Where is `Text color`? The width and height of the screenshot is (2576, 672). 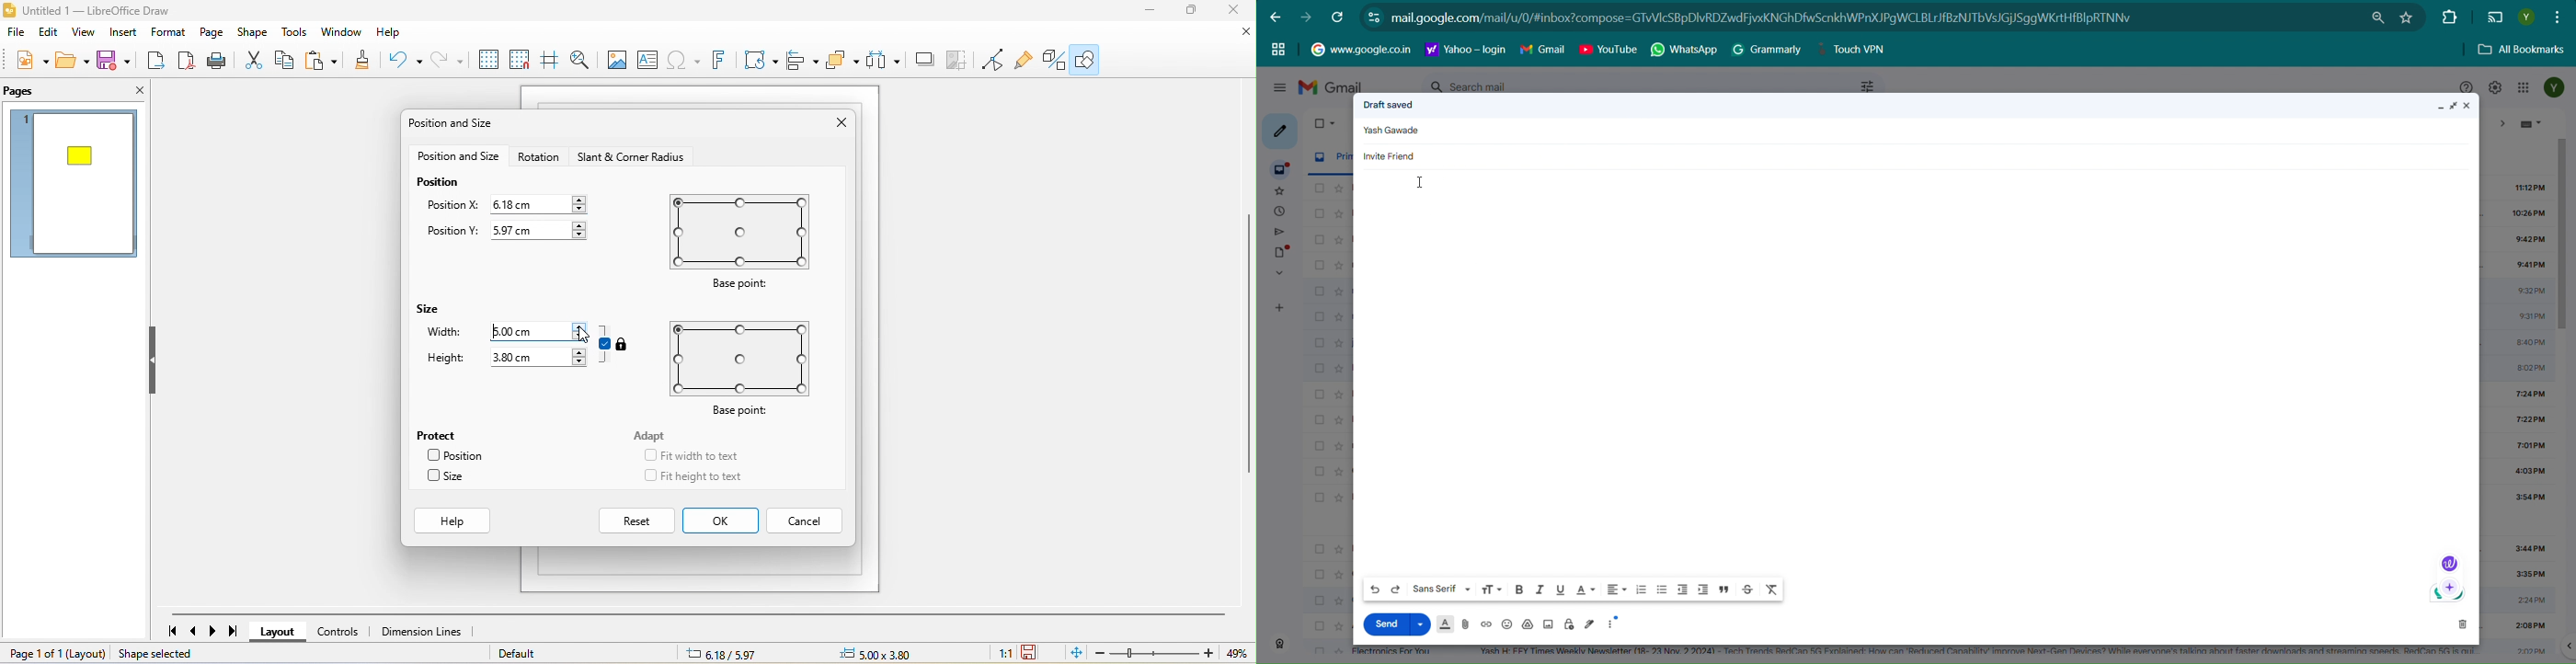 Text color is located at coordinates (1585, 589).